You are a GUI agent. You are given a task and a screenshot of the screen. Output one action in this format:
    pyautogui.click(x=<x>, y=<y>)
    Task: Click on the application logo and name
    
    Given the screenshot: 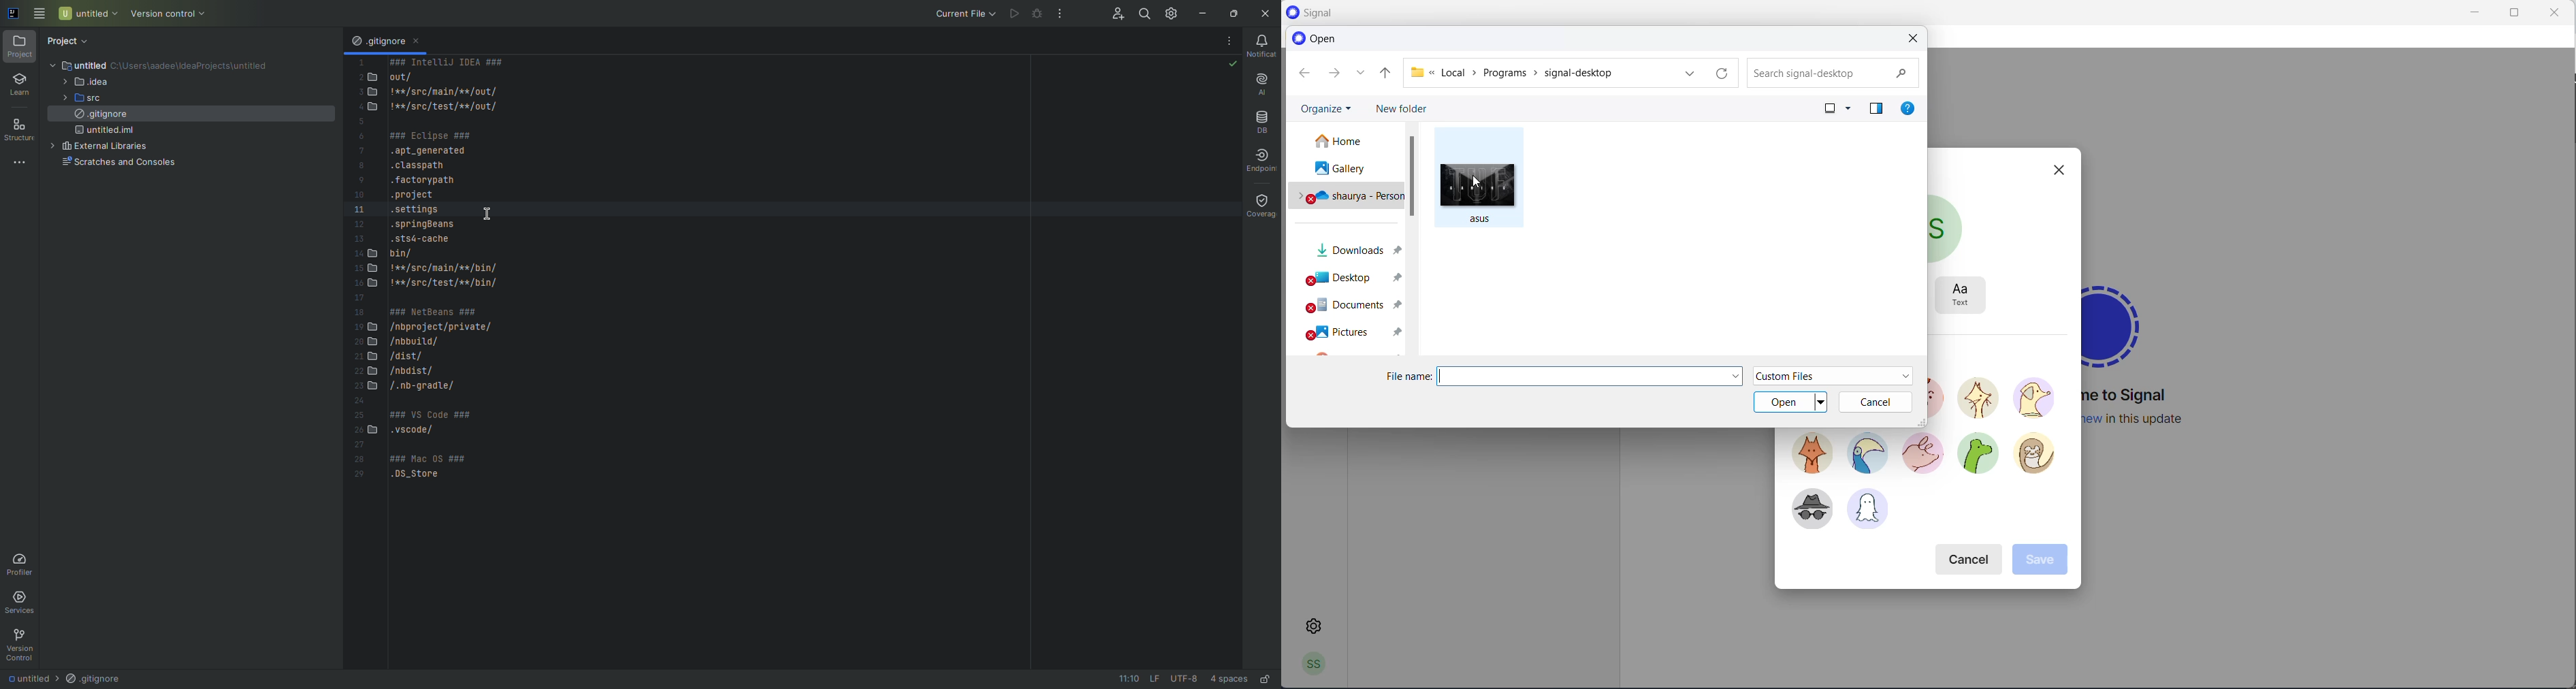 What is the action you would take?
    pyautogui.click(x=1348, y=13)
    